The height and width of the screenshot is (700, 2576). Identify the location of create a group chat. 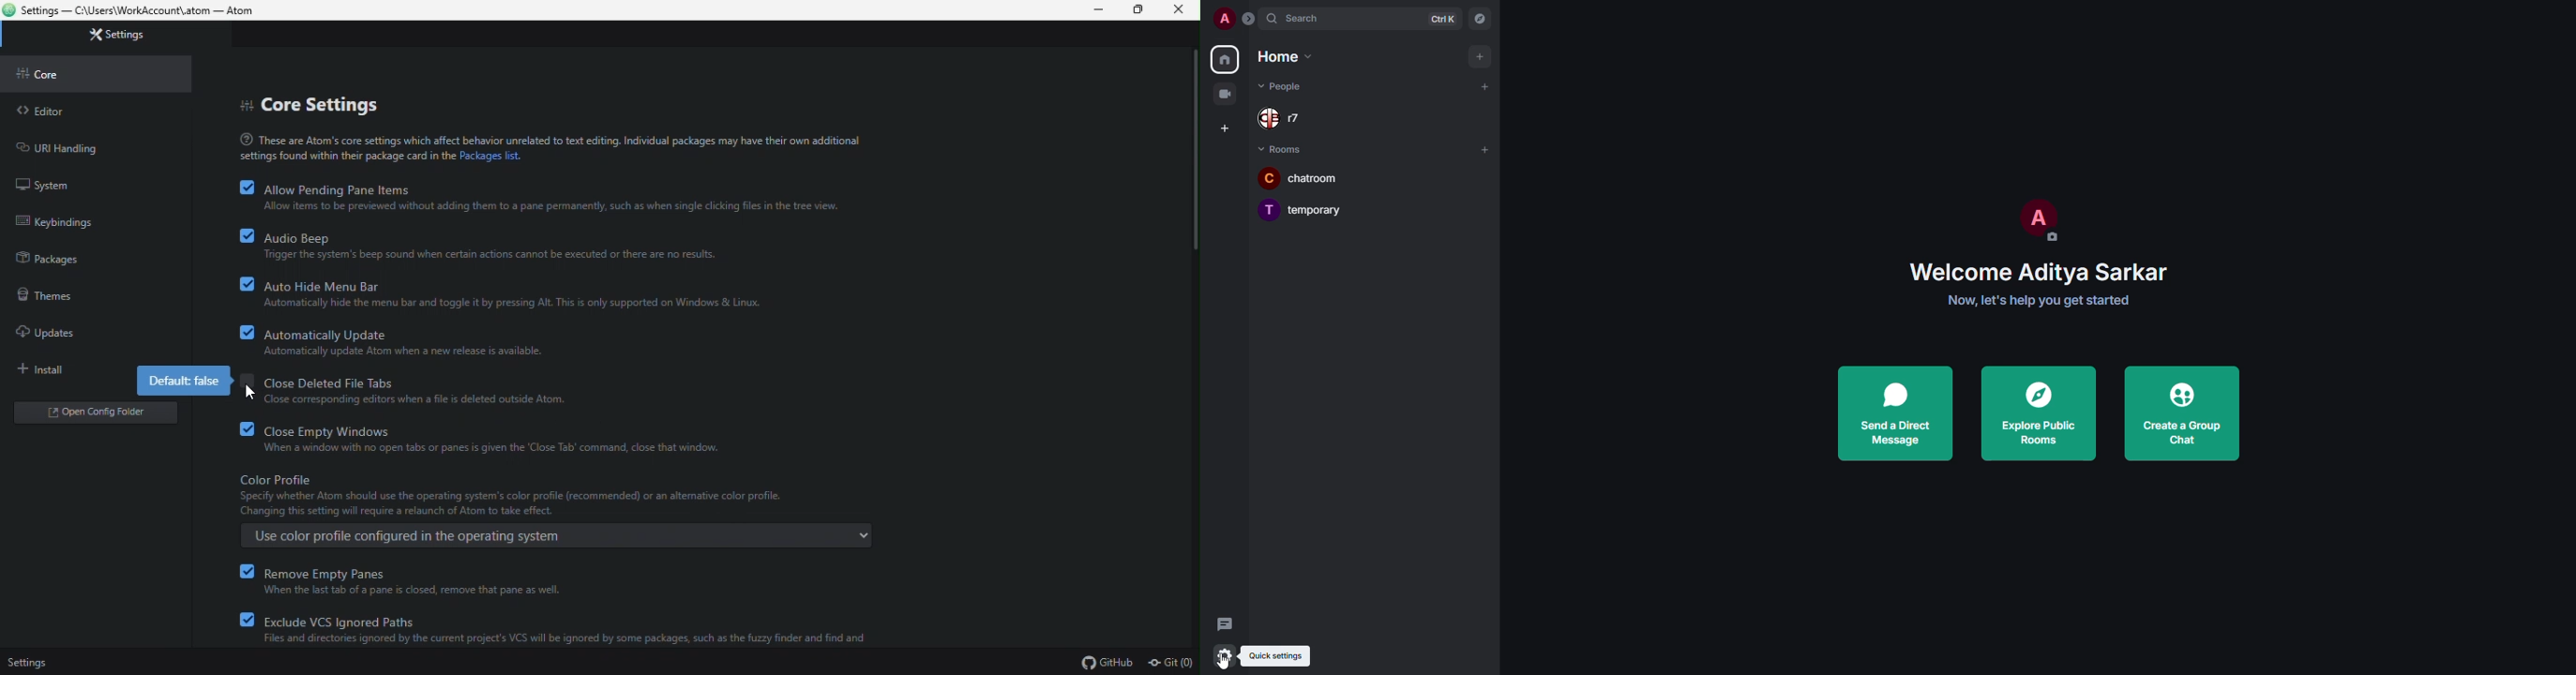
(2181, 413).